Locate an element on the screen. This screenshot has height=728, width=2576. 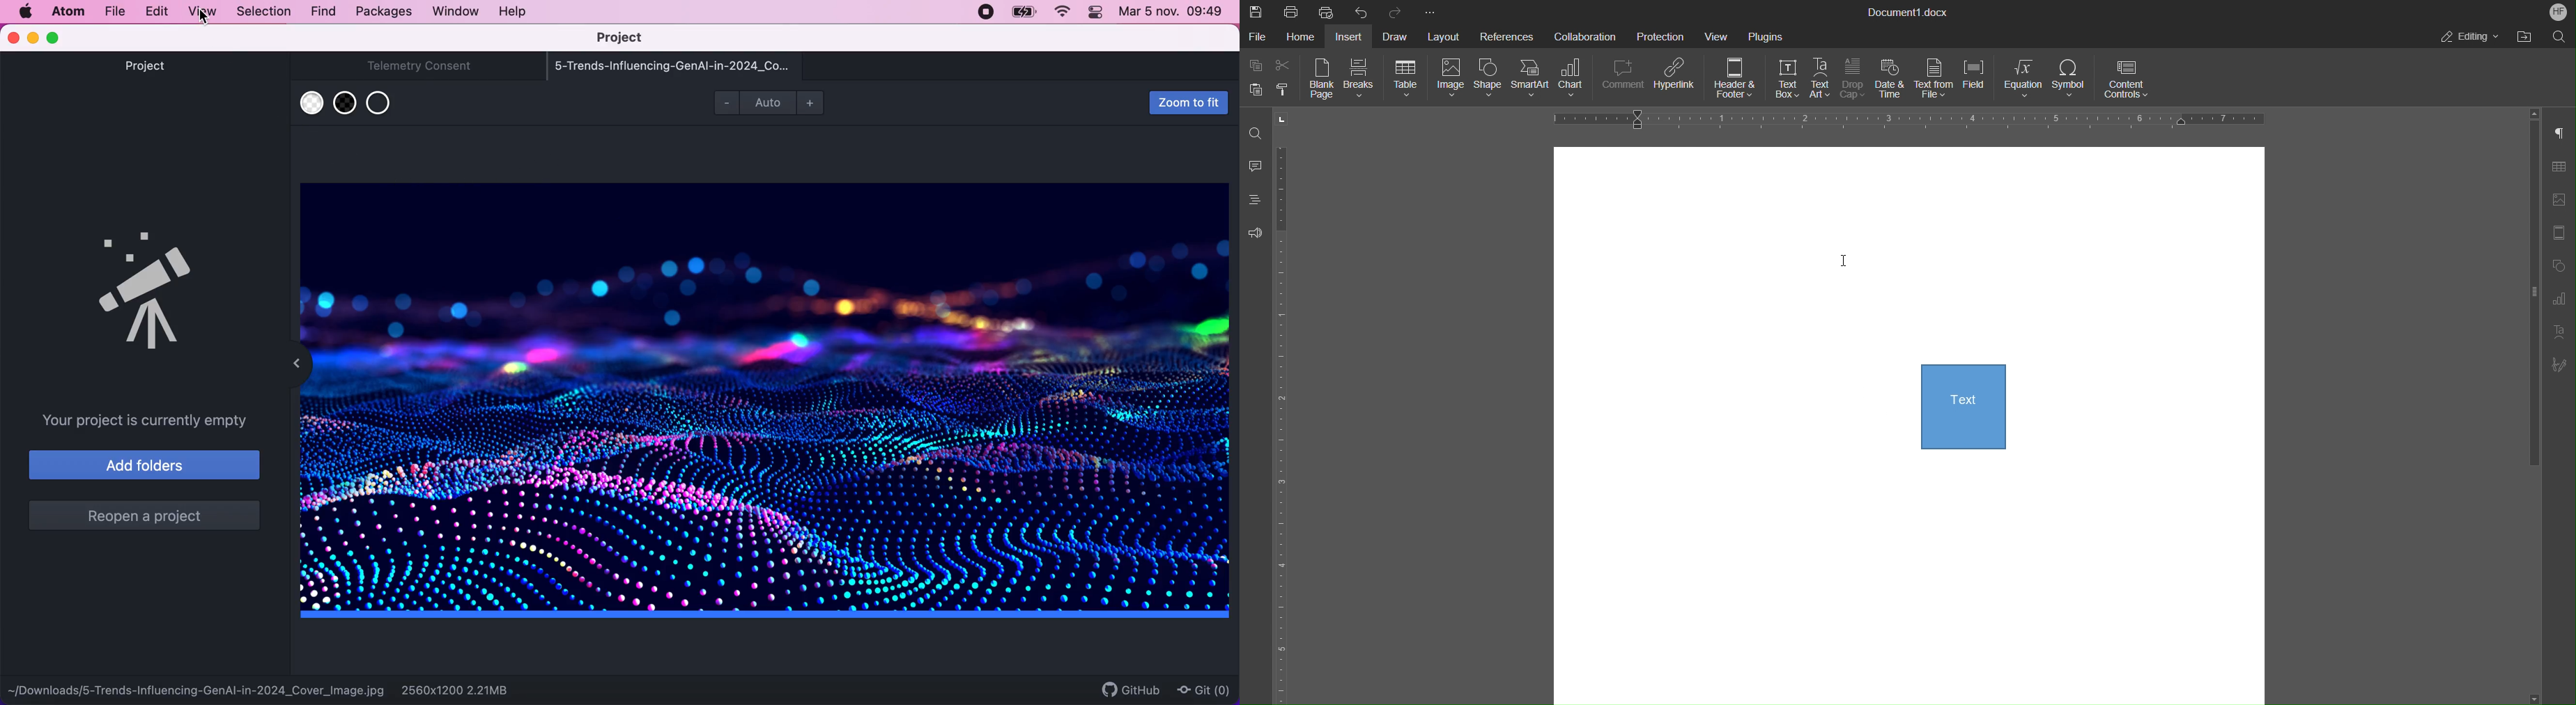
control panel is located at coordinates (1094, 12).